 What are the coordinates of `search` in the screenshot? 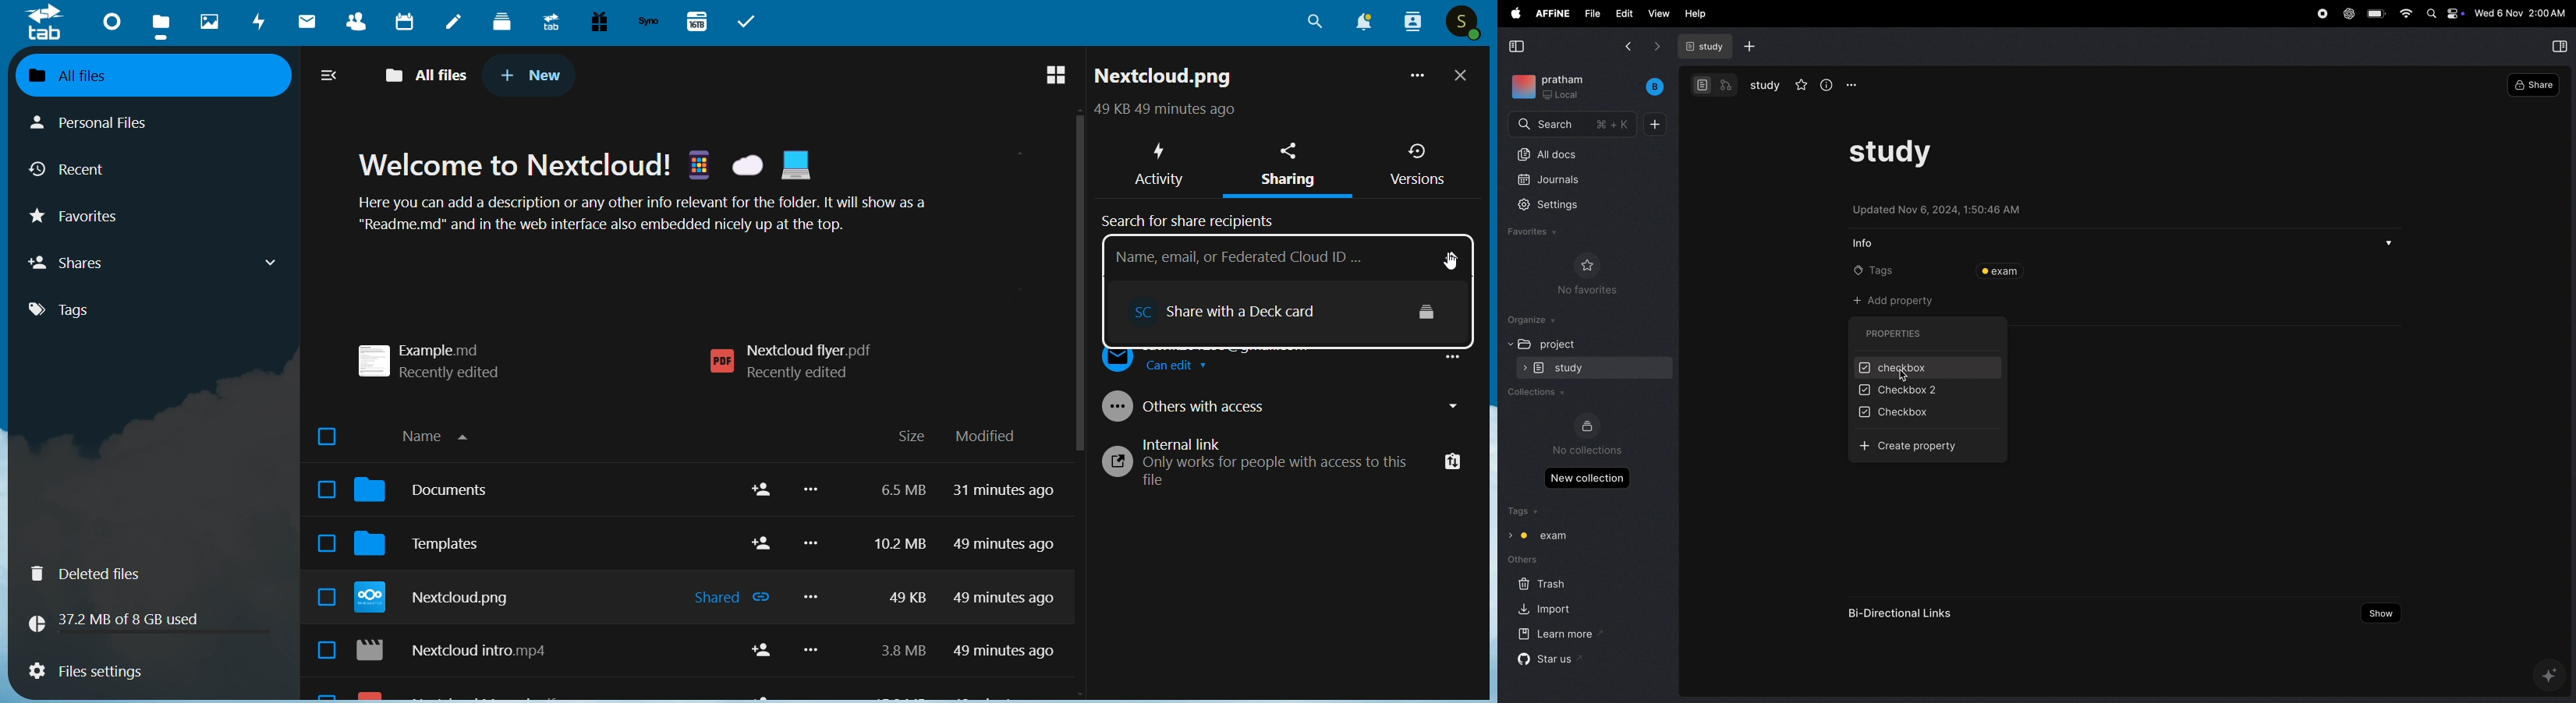 It's located at (1566, 125).